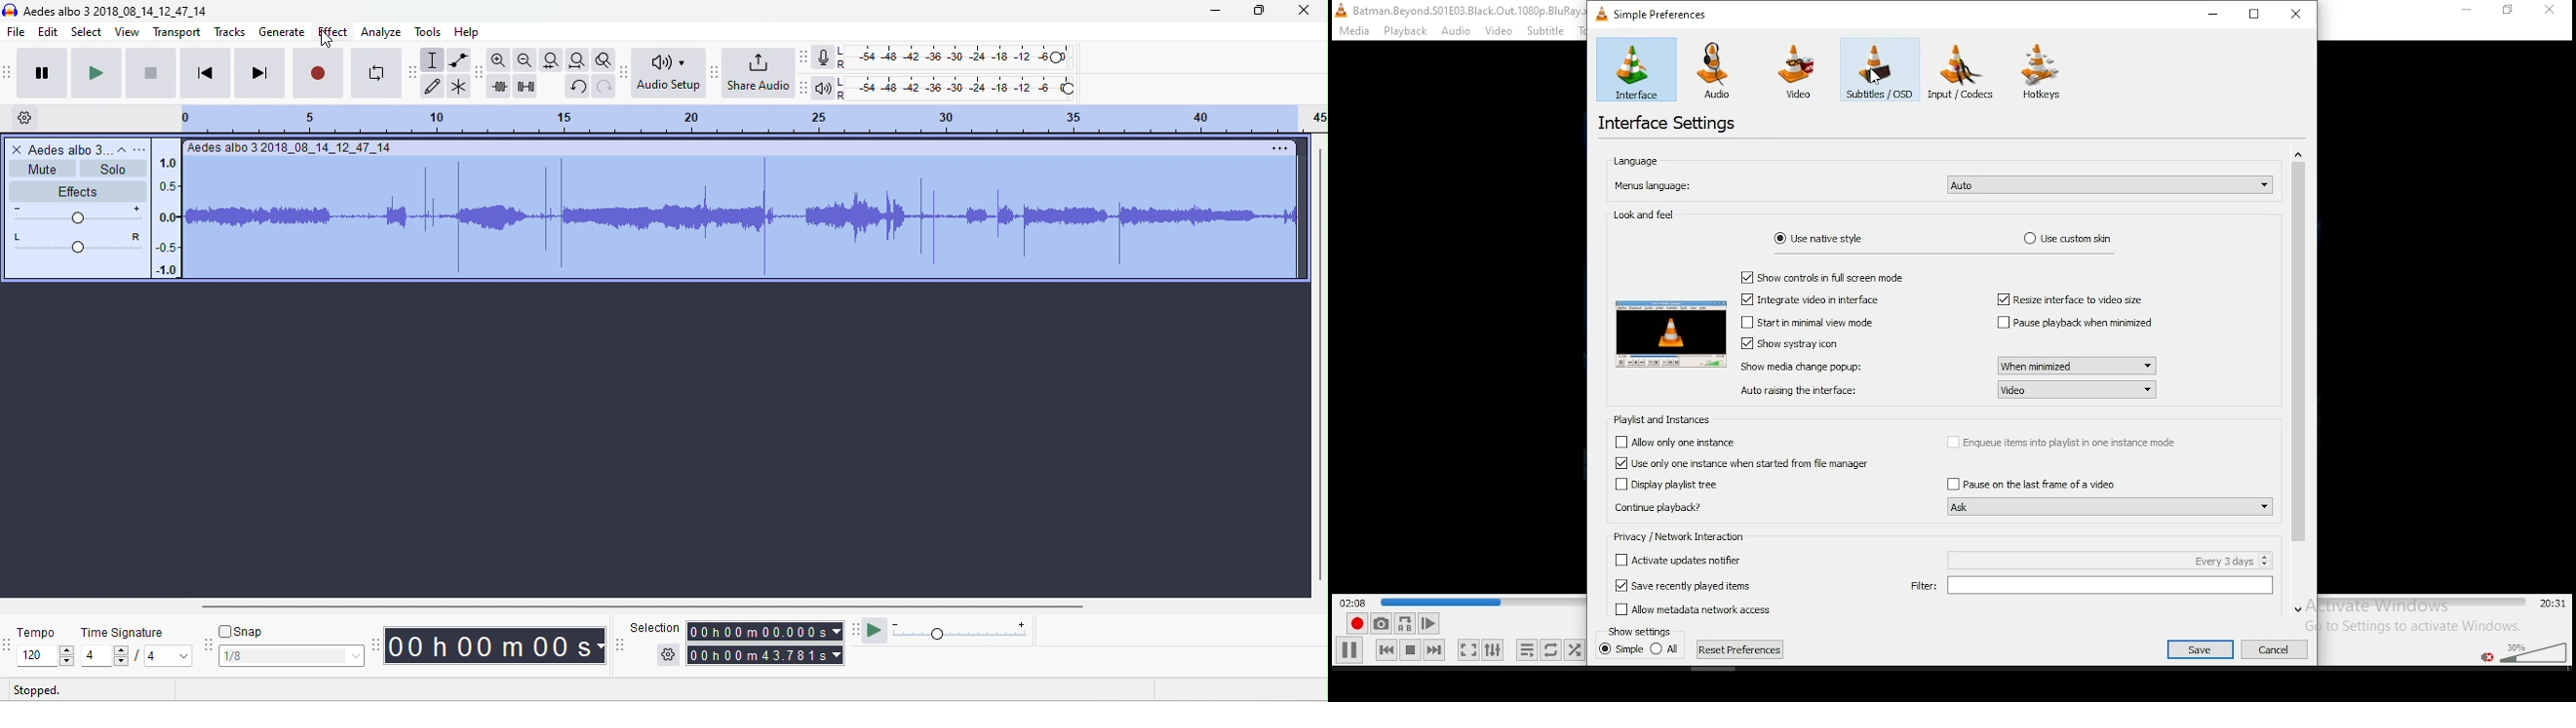 The width and height of the screenshot is (2576, 728). I want to click on time signature, so click(123, 632).